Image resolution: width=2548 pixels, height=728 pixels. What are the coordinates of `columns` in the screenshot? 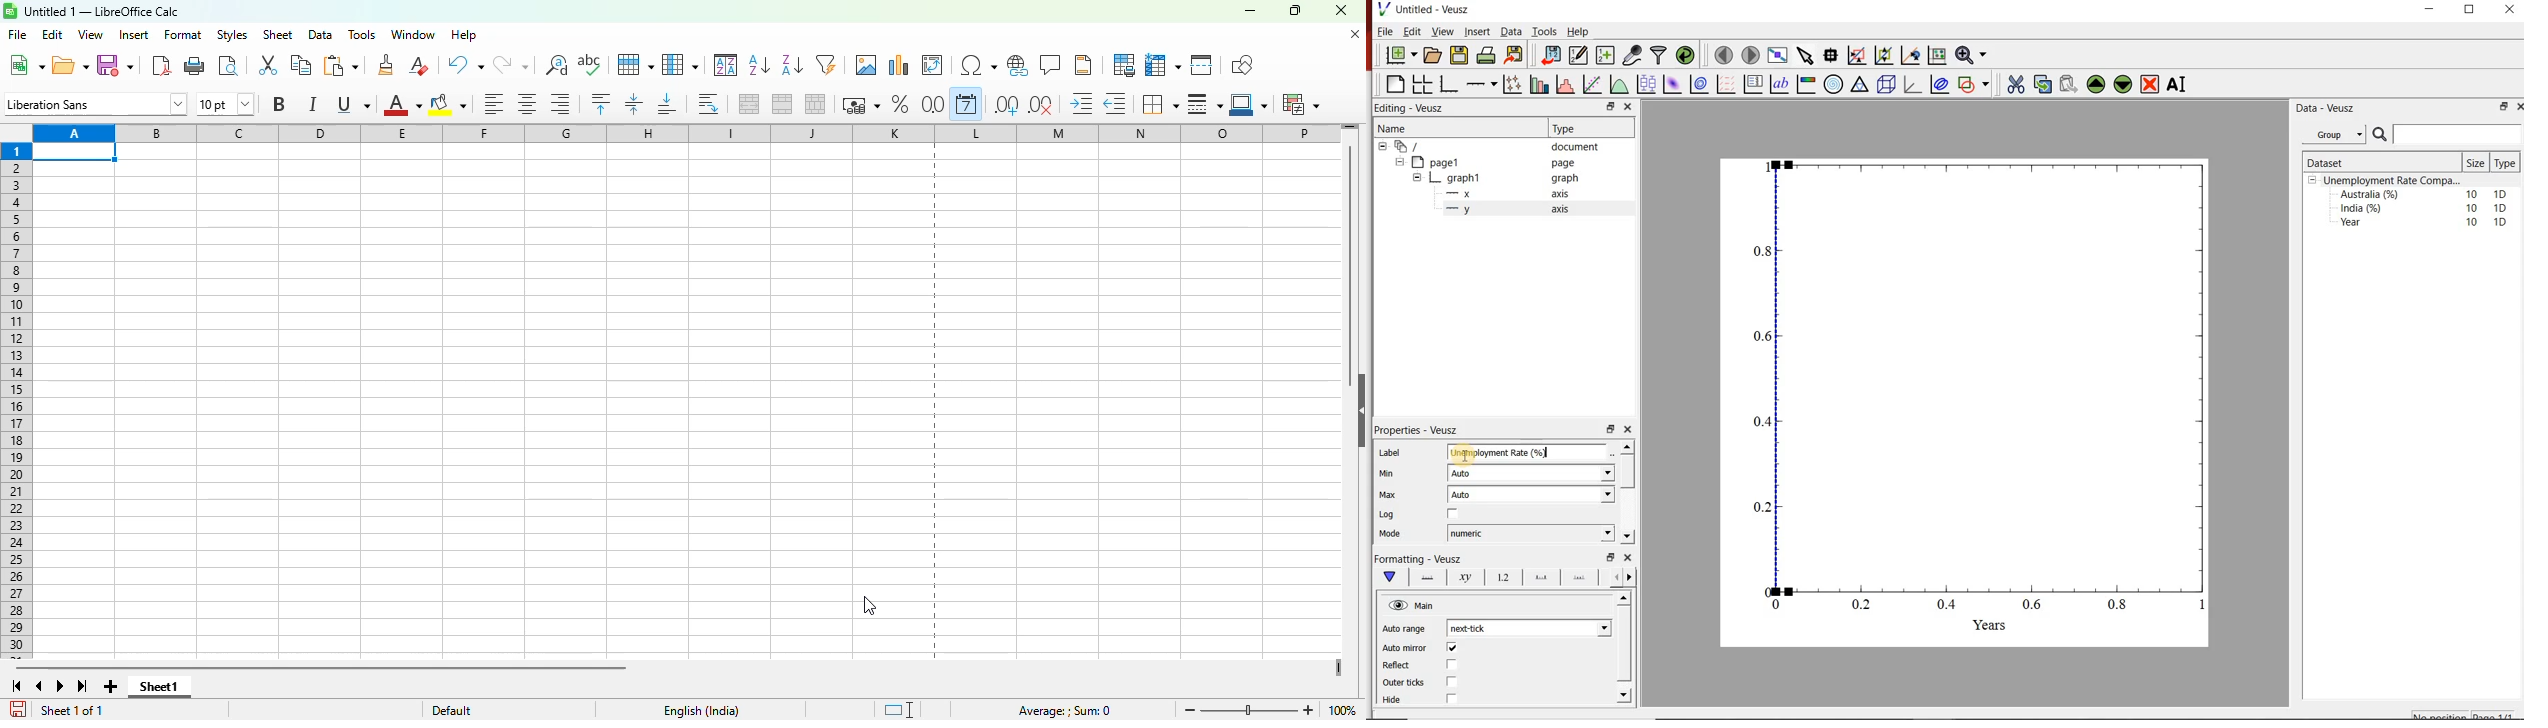 It's located at (686, 132).